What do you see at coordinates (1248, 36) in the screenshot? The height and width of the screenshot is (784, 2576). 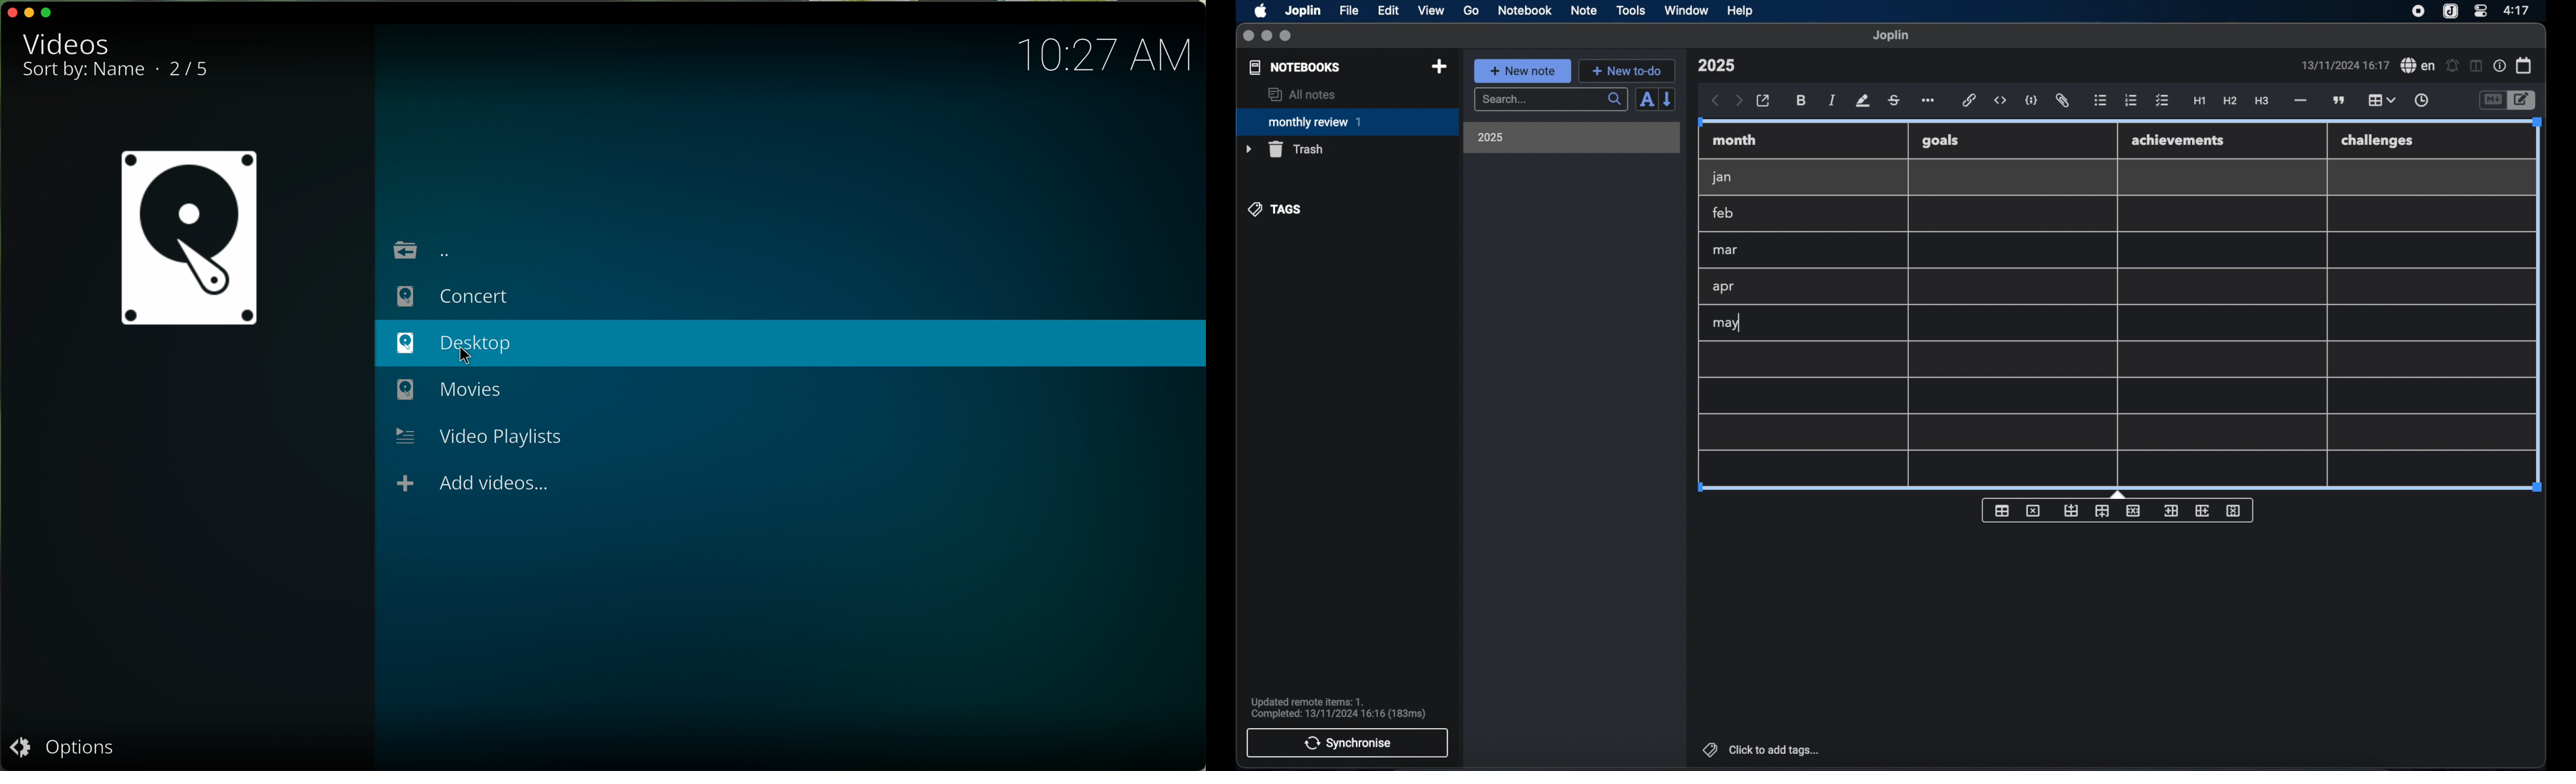 I see `close` at bounding box center [1248, 36].